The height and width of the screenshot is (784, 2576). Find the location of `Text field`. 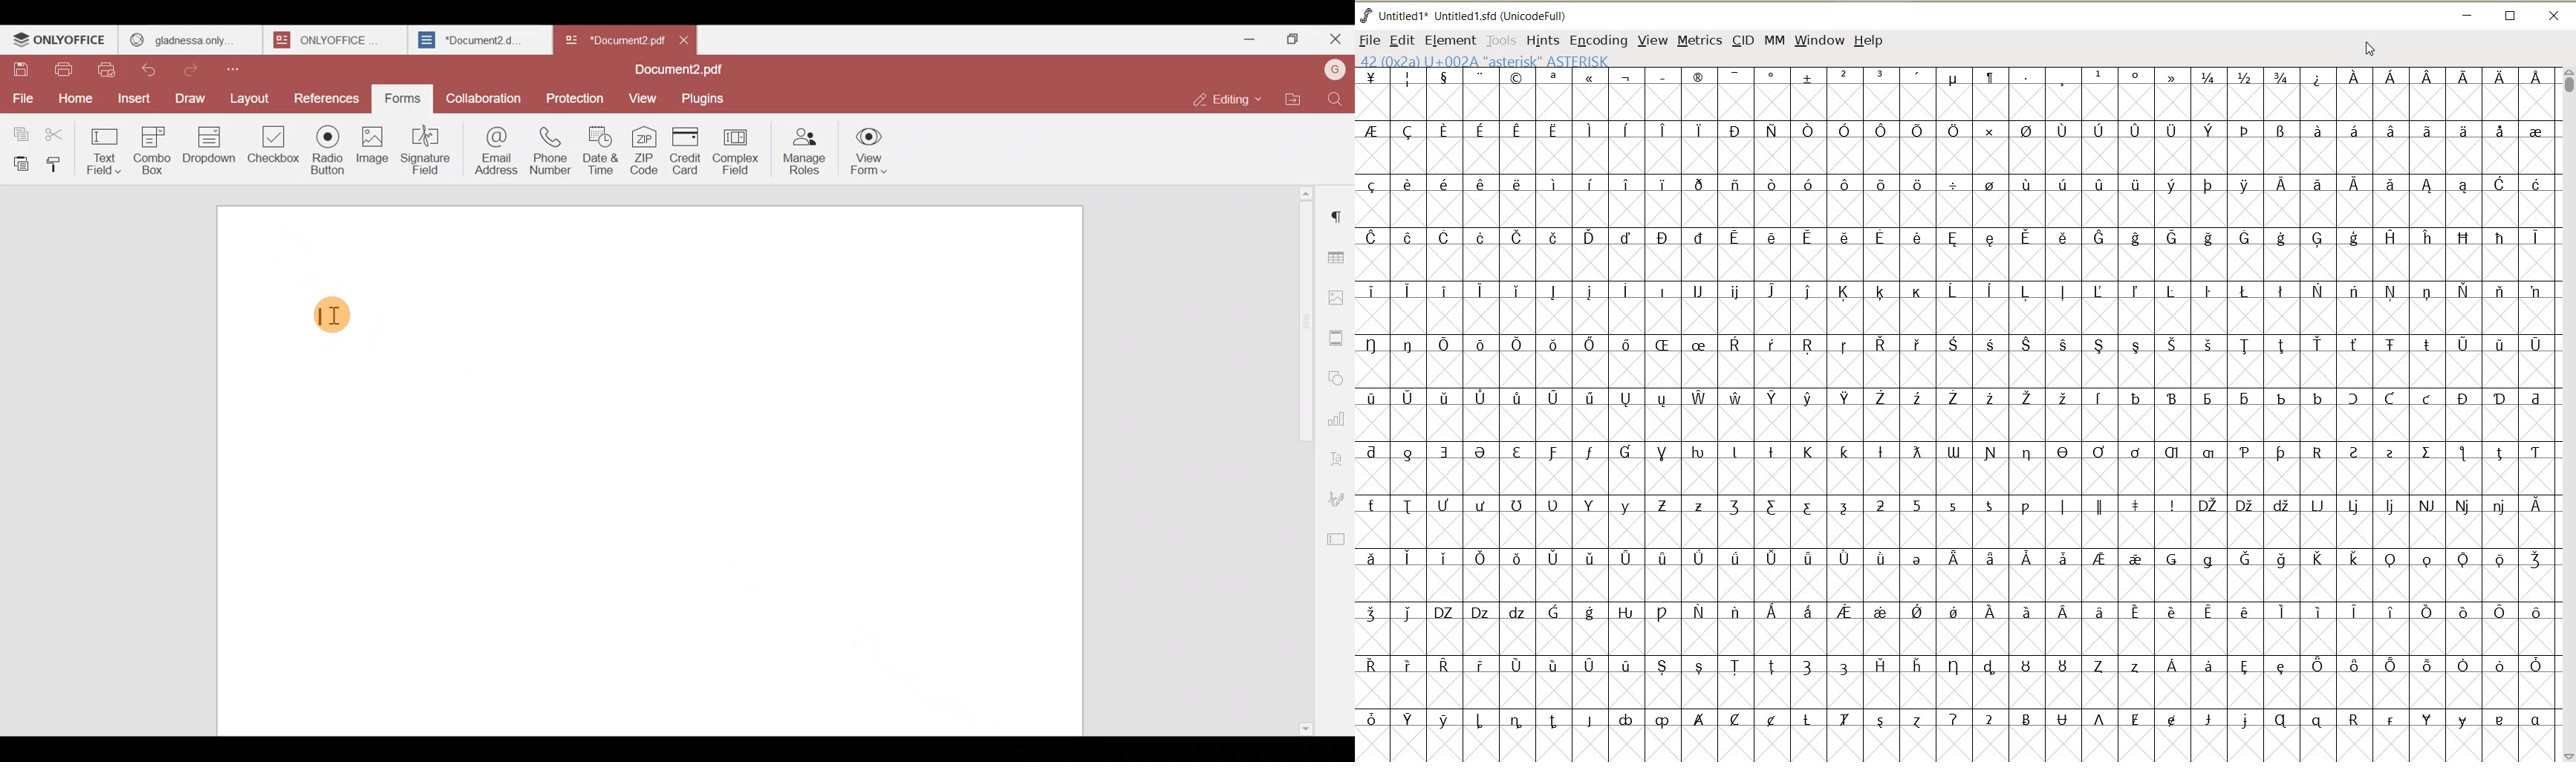

Text field is located at coordinates (102, 147).